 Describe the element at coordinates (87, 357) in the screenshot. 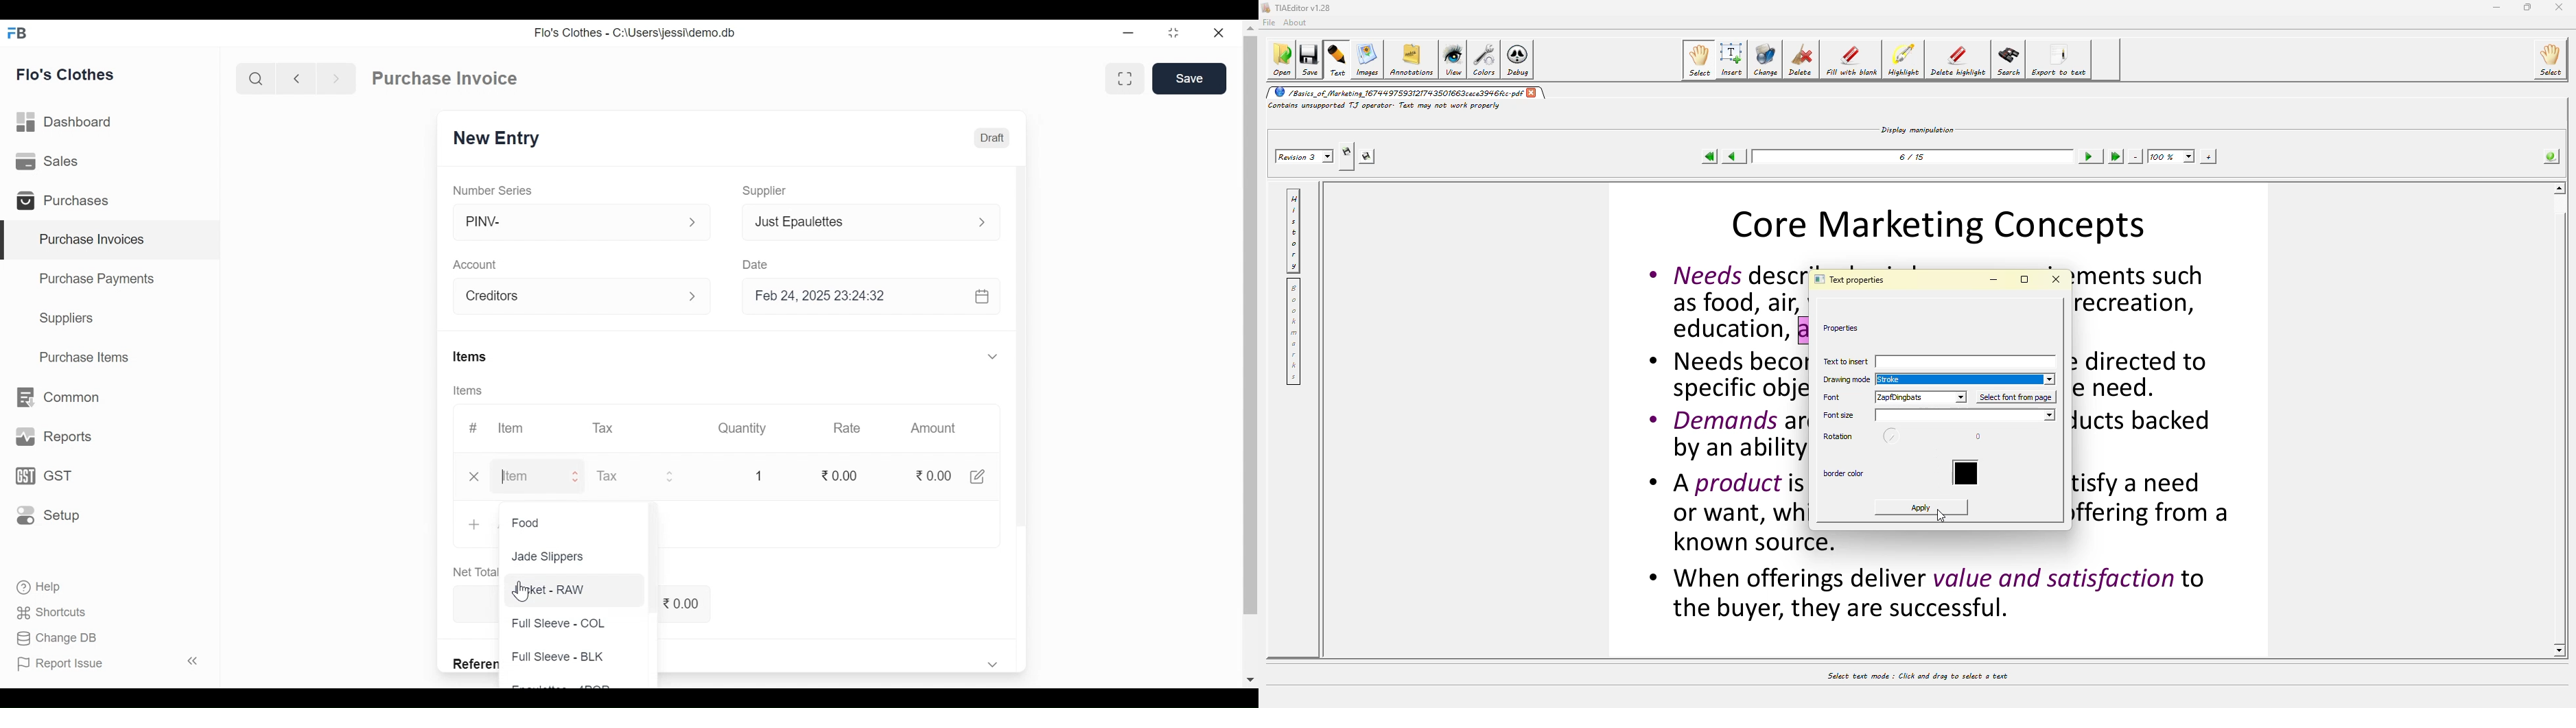

I see `Purchase Items` at that location.